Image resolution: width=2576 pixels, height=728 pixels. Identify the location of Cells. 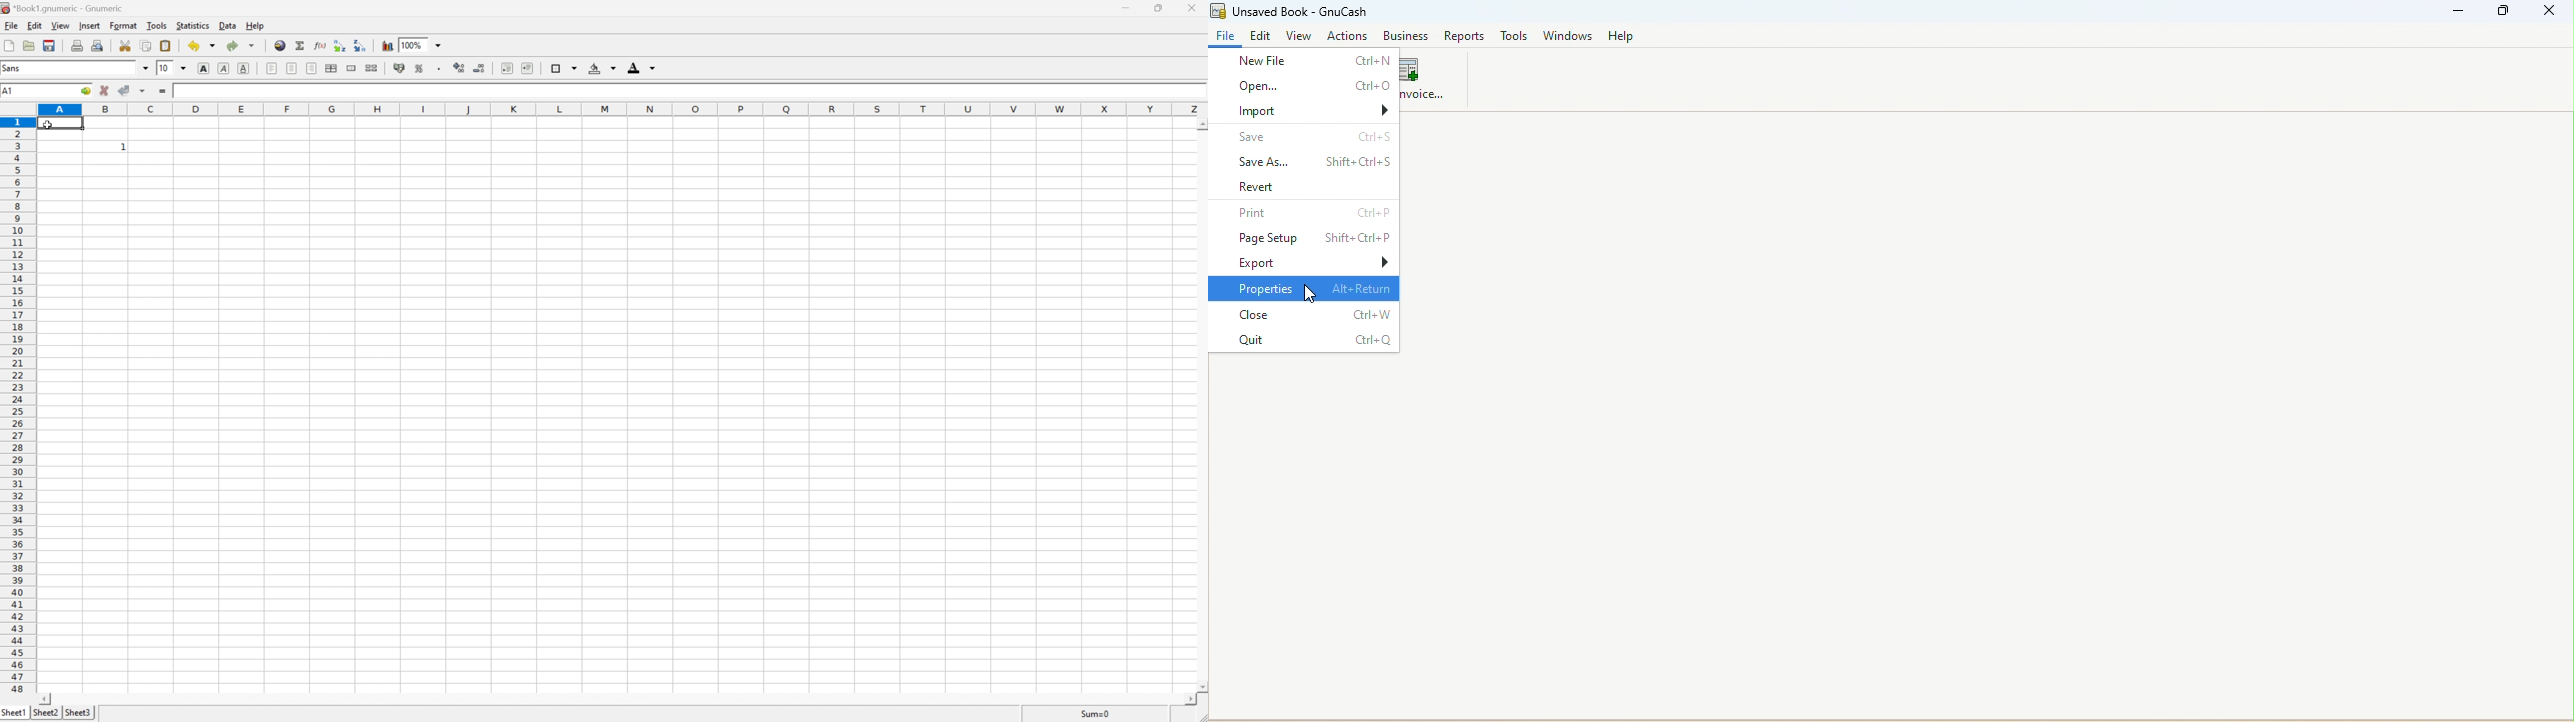
(619, 423).